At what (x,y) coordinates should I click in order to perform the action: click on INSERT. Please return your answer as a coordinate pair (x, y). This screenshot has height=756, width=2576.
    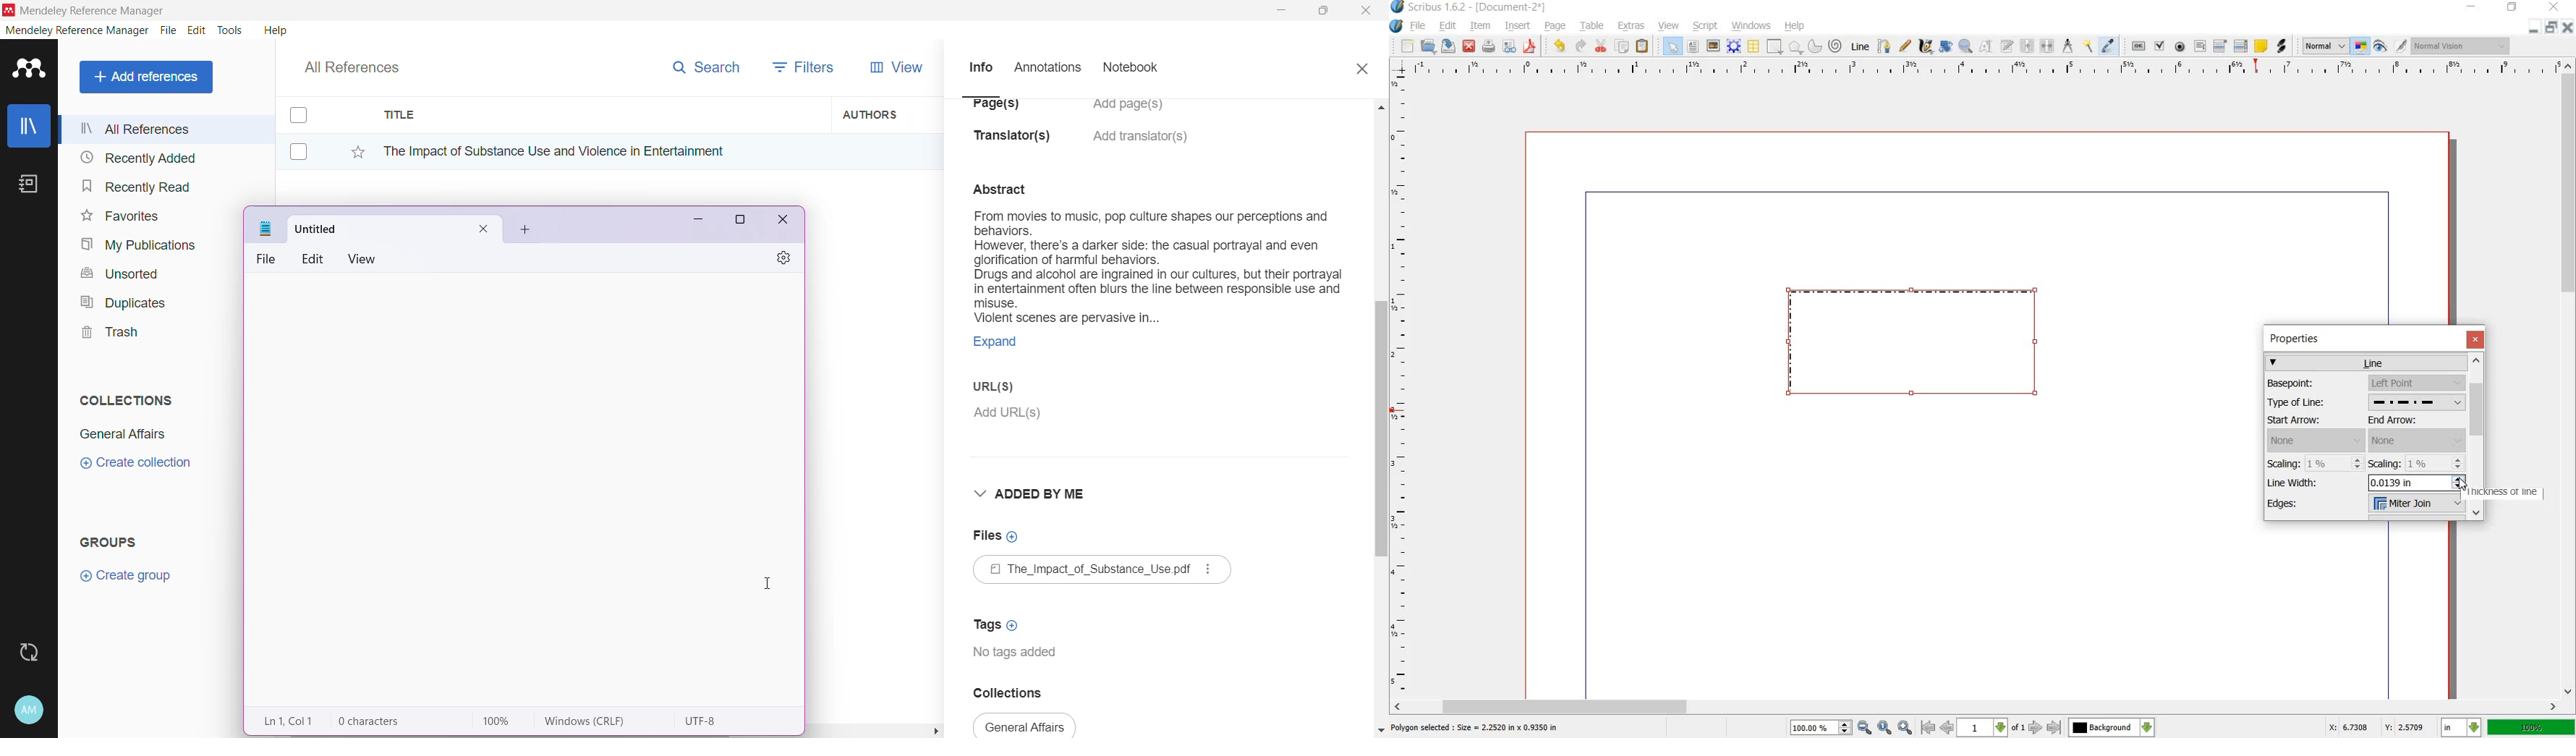
    Looking at the image, I should click on (1518, 26).